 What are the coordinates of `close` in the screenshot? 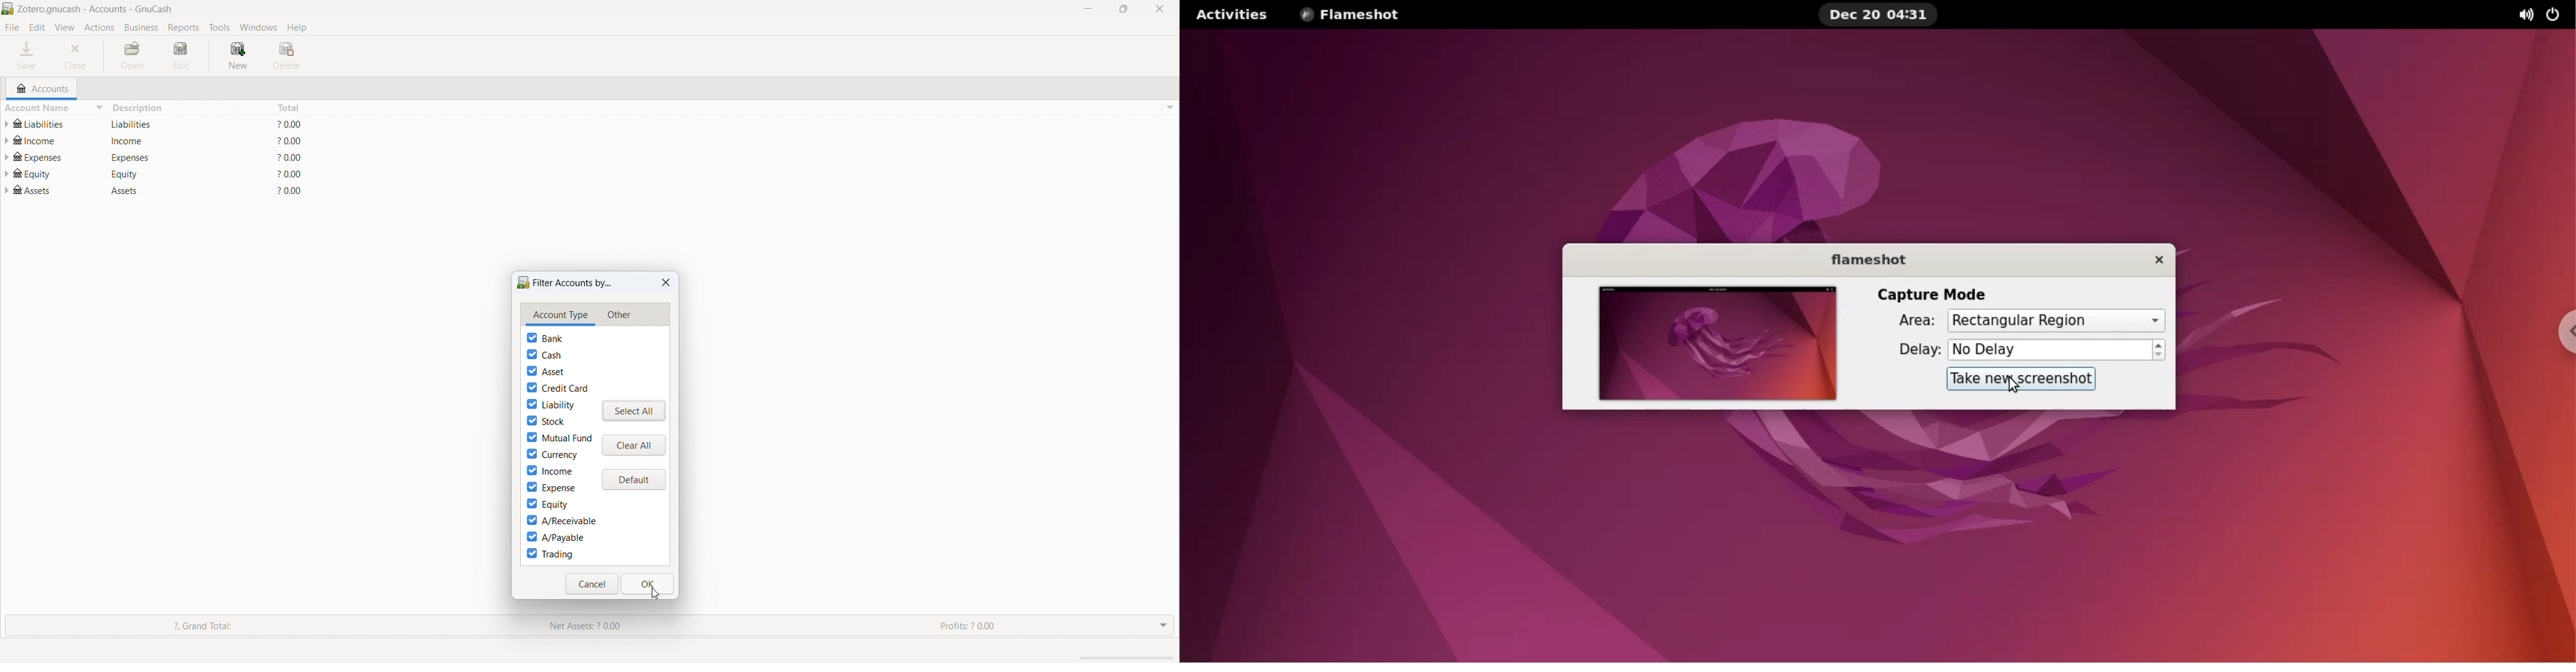 It's located at (76, 56).